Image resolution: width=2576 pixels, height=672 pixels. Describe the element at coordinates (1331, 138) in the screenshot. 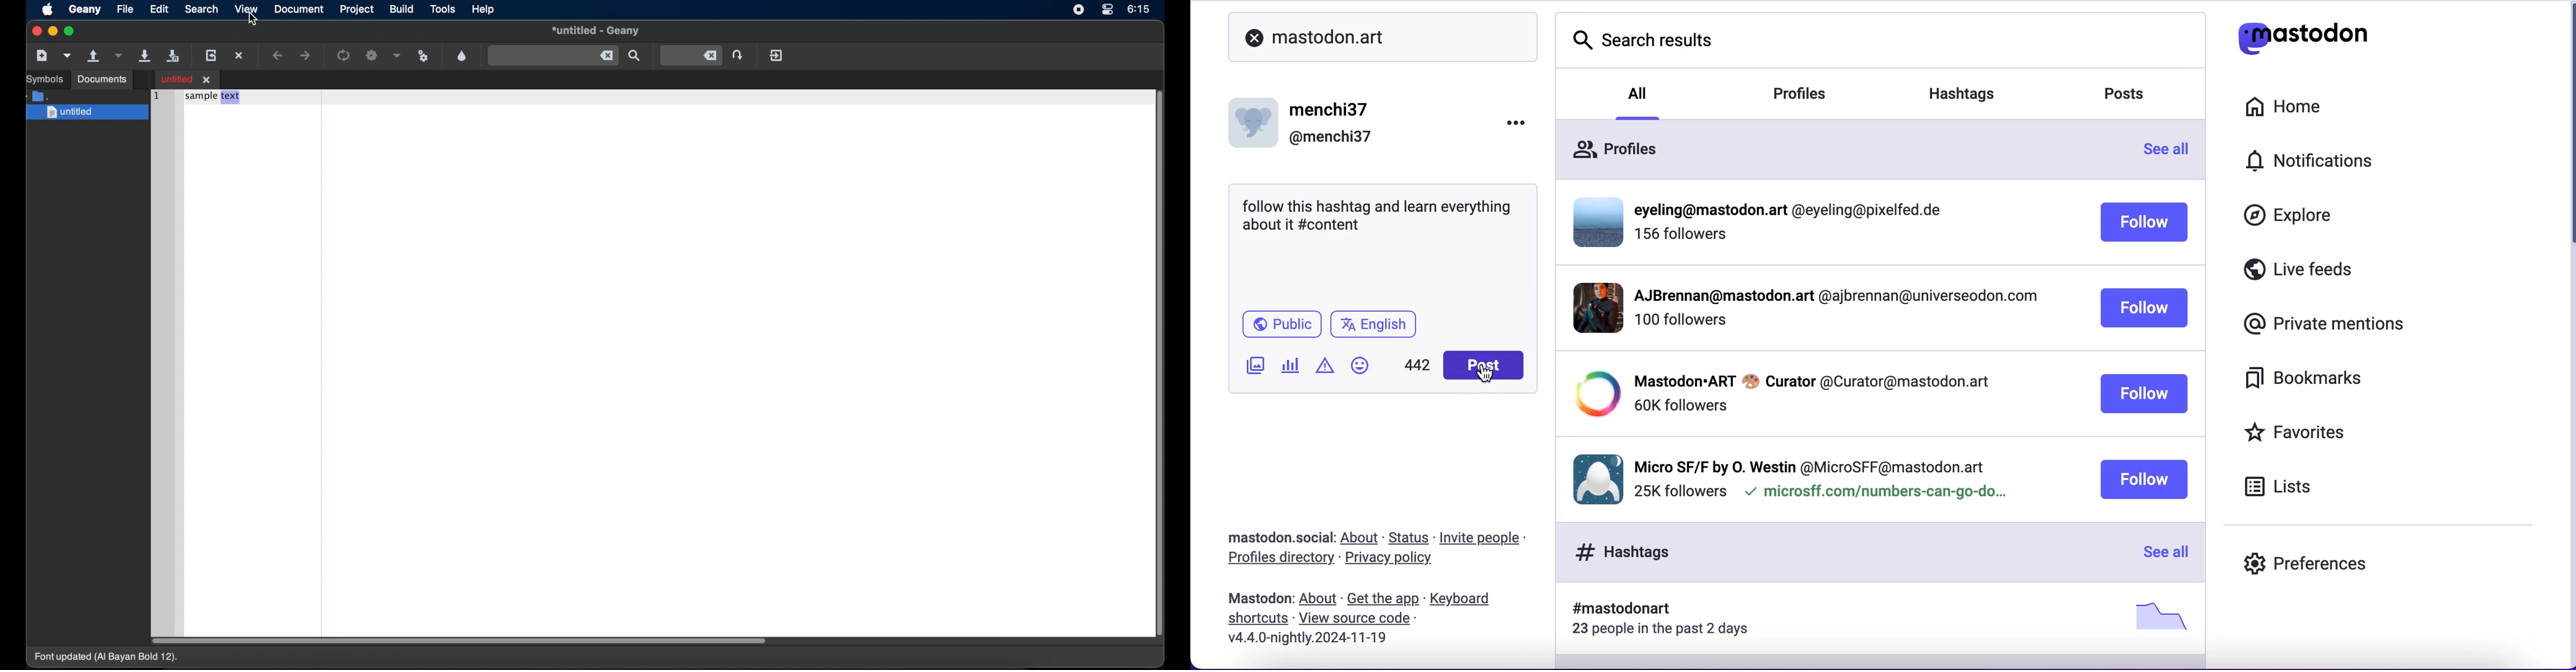

I see `@menchi37` at that location.